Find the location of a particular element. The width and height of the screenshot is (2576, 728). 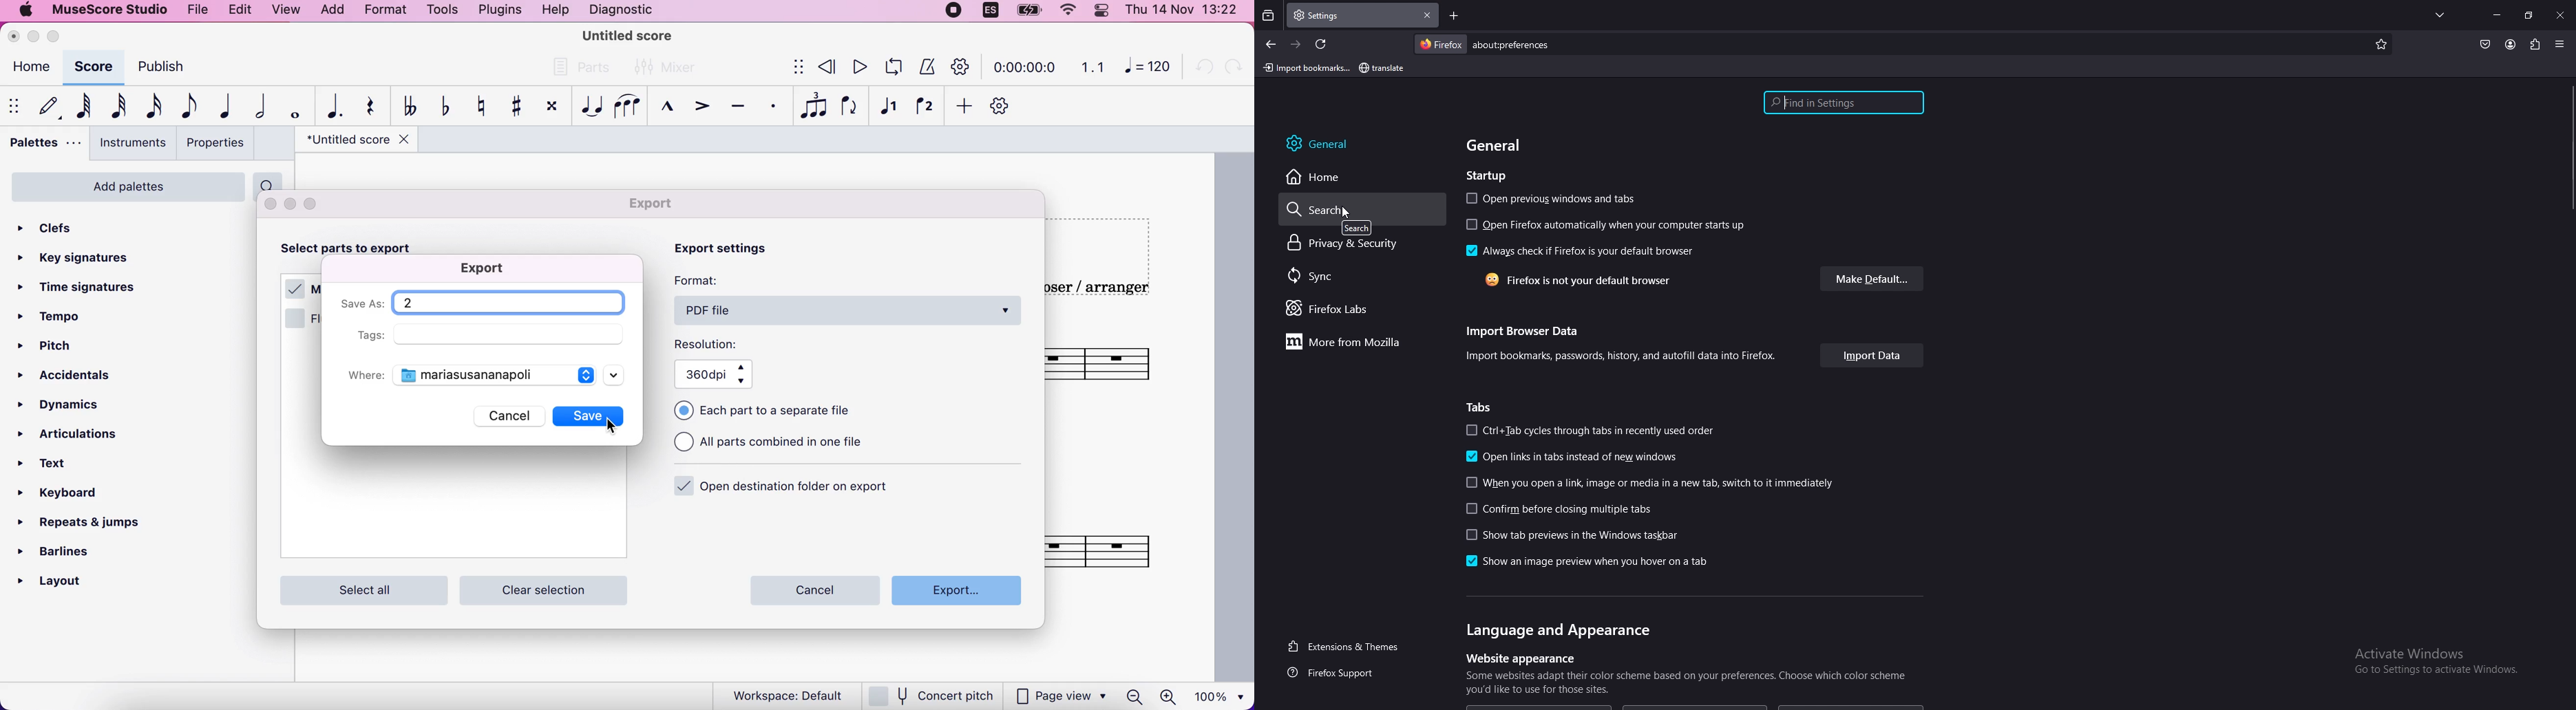

show tab previews in the windows taskbar is located at coordinates (1574, 534).